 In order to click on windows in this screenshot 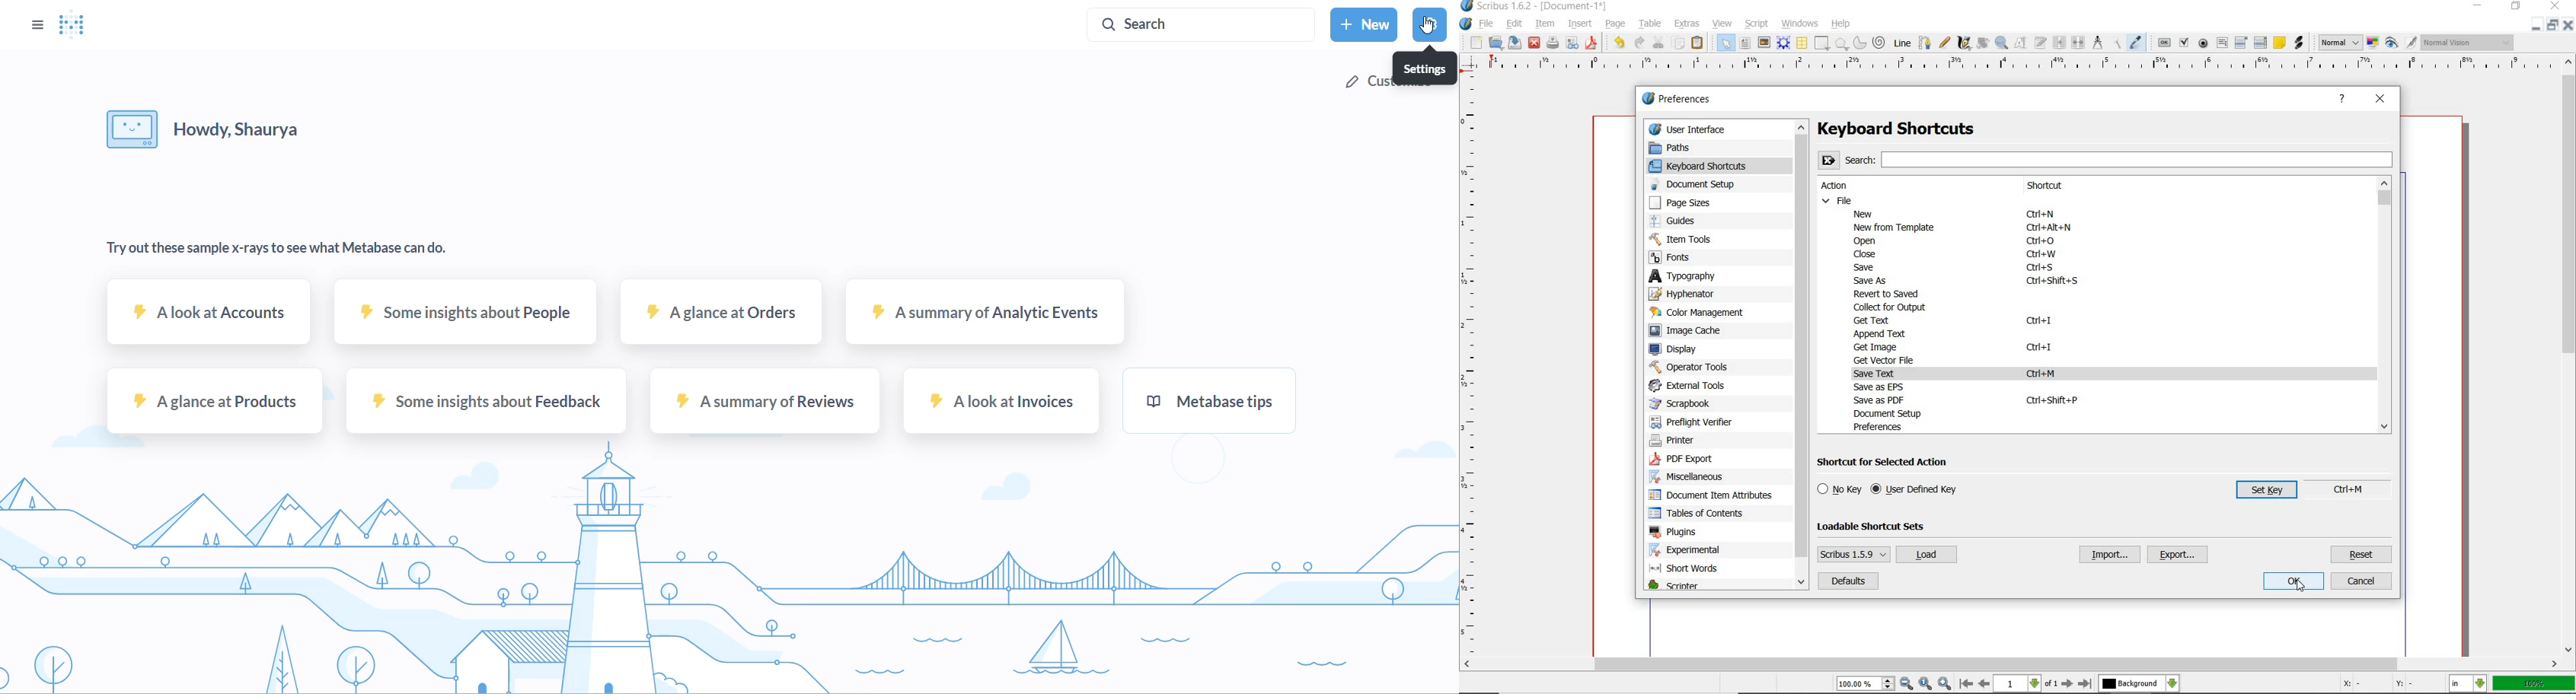, I will do `click(1801, 24)`.